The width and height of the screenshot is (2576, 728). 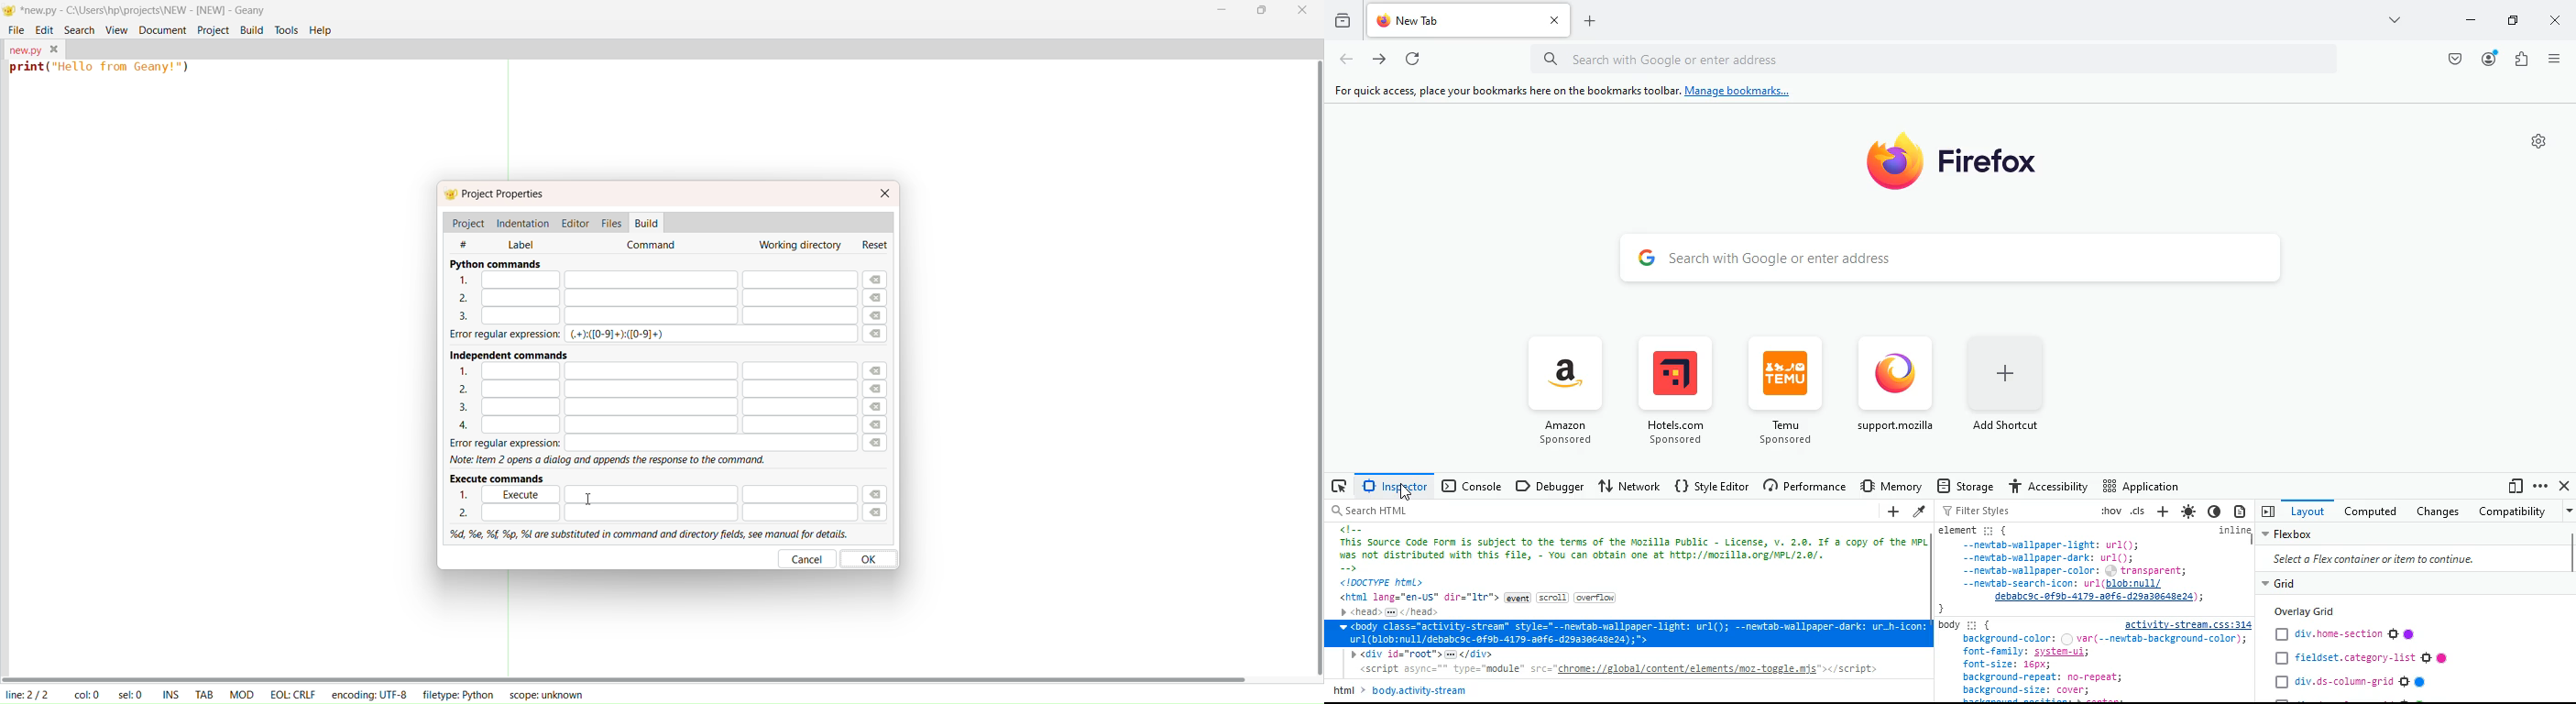 I want to click on refresh, so click(x=1411, y=60).